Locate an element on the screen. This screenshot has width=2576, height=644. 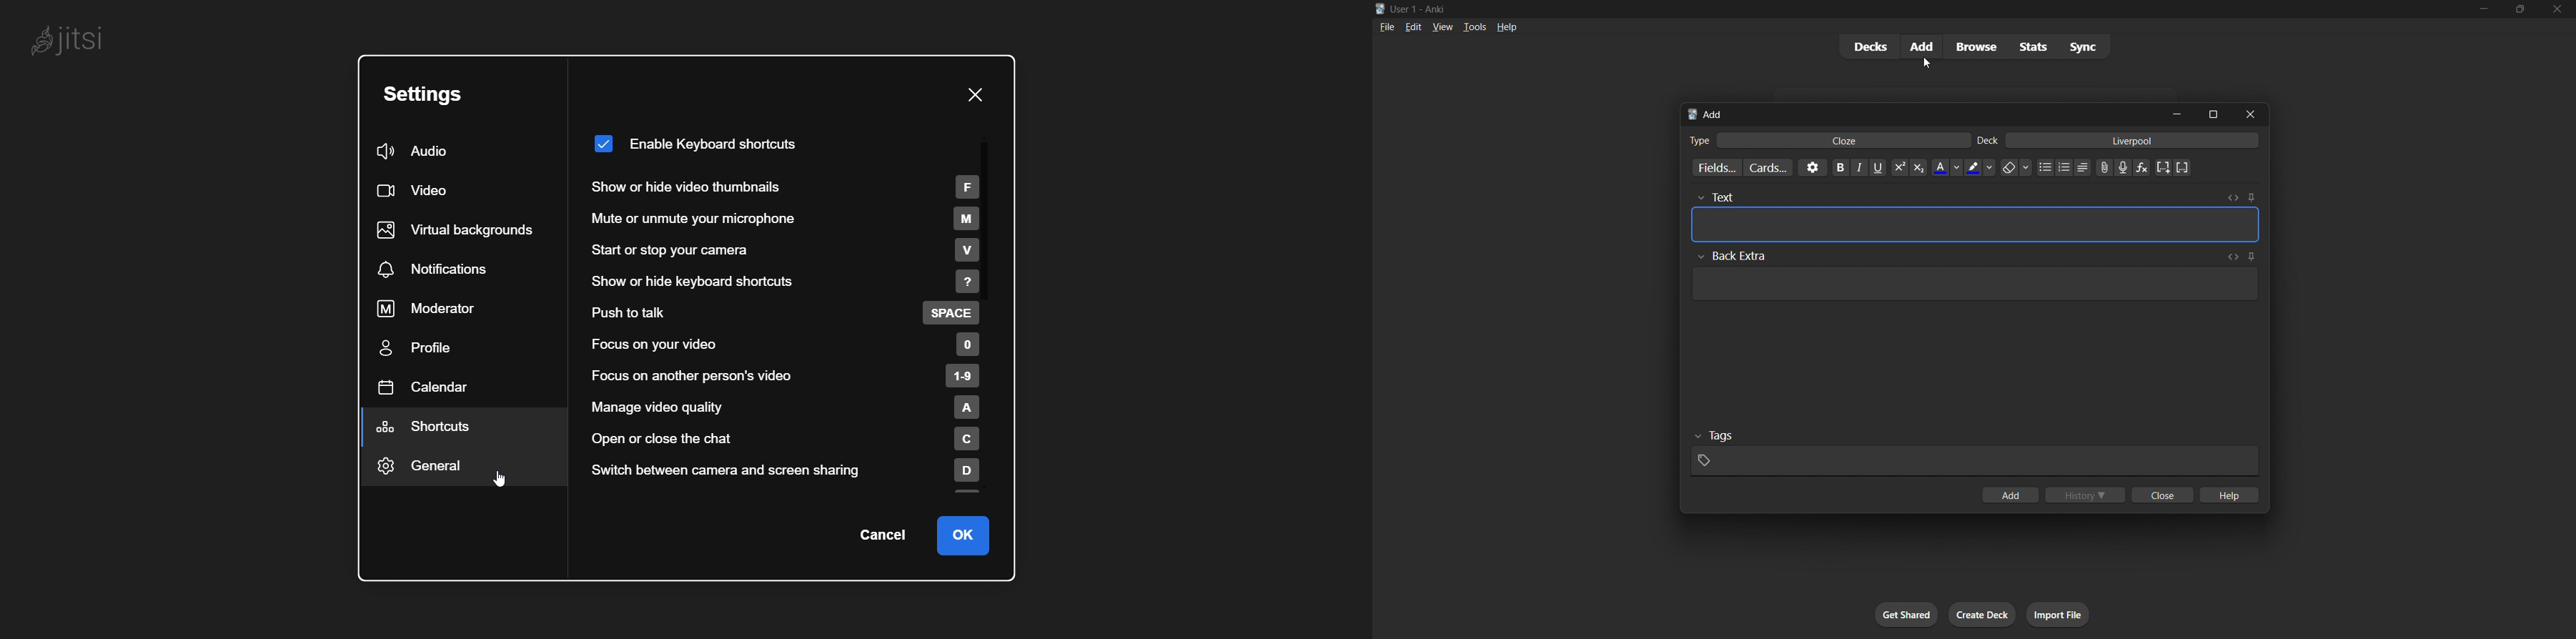
cloze card type is located at coordinates (1845, 141).